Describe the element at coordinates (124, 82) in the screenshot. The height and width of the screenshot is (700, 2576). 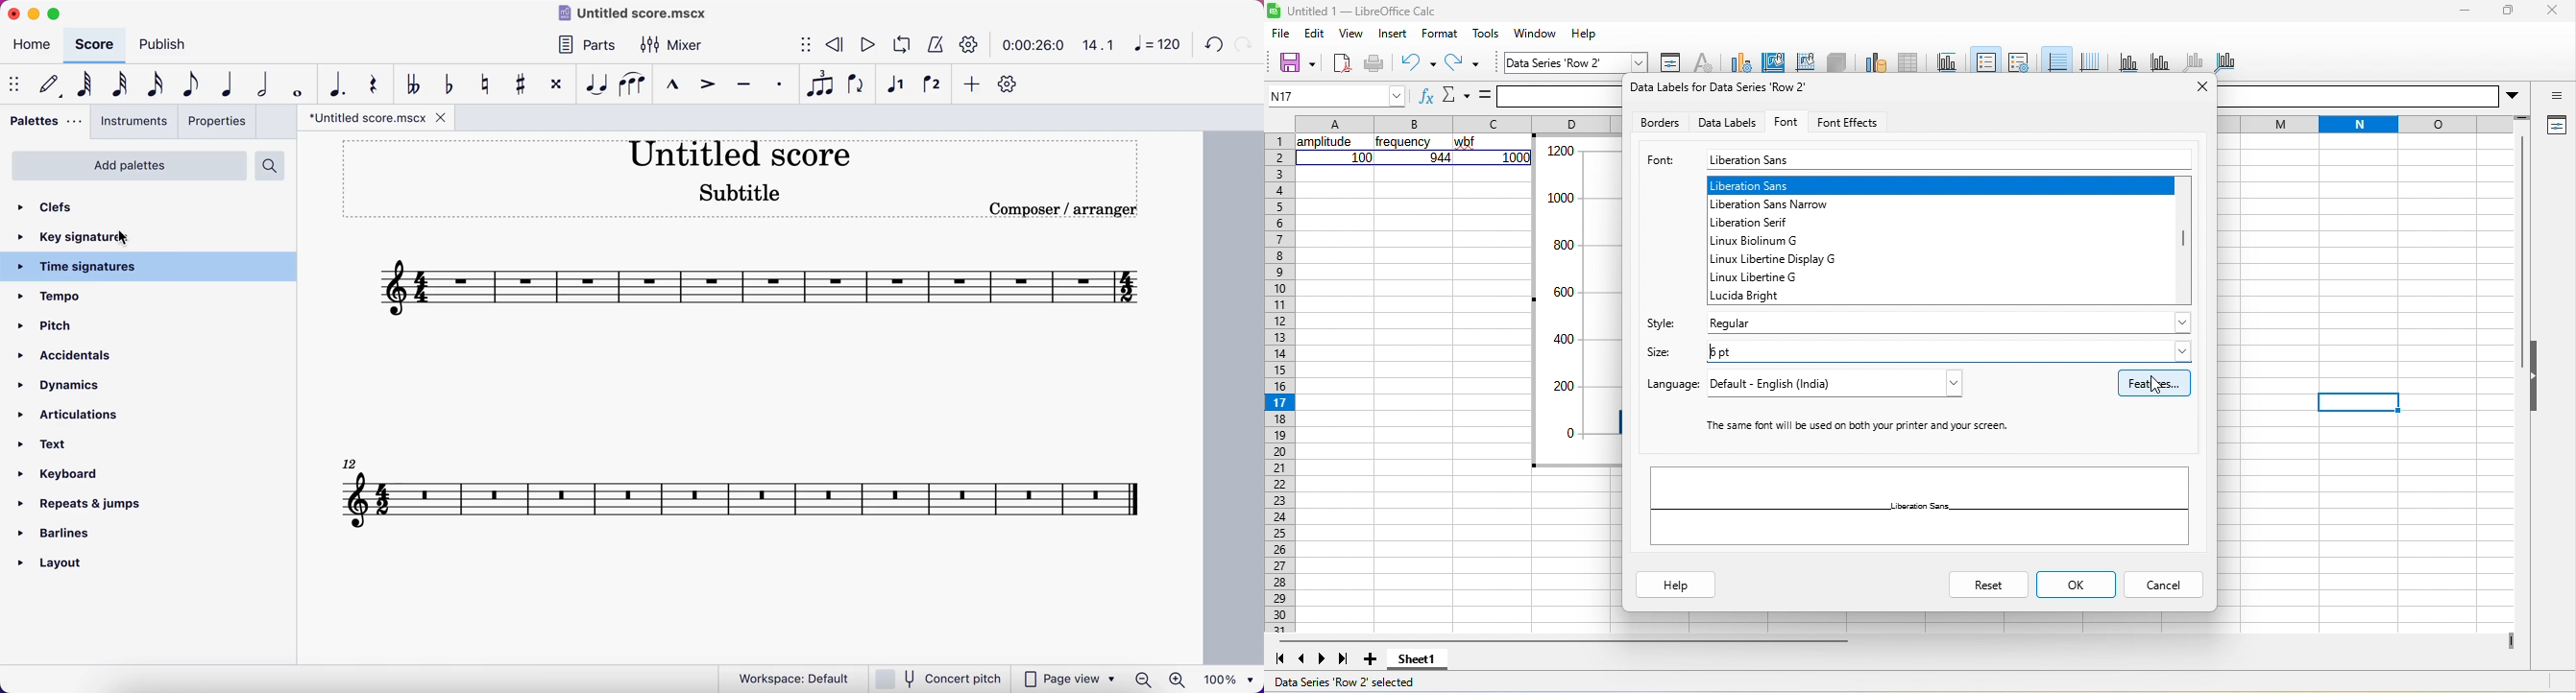
I see `32nd note` at that location.